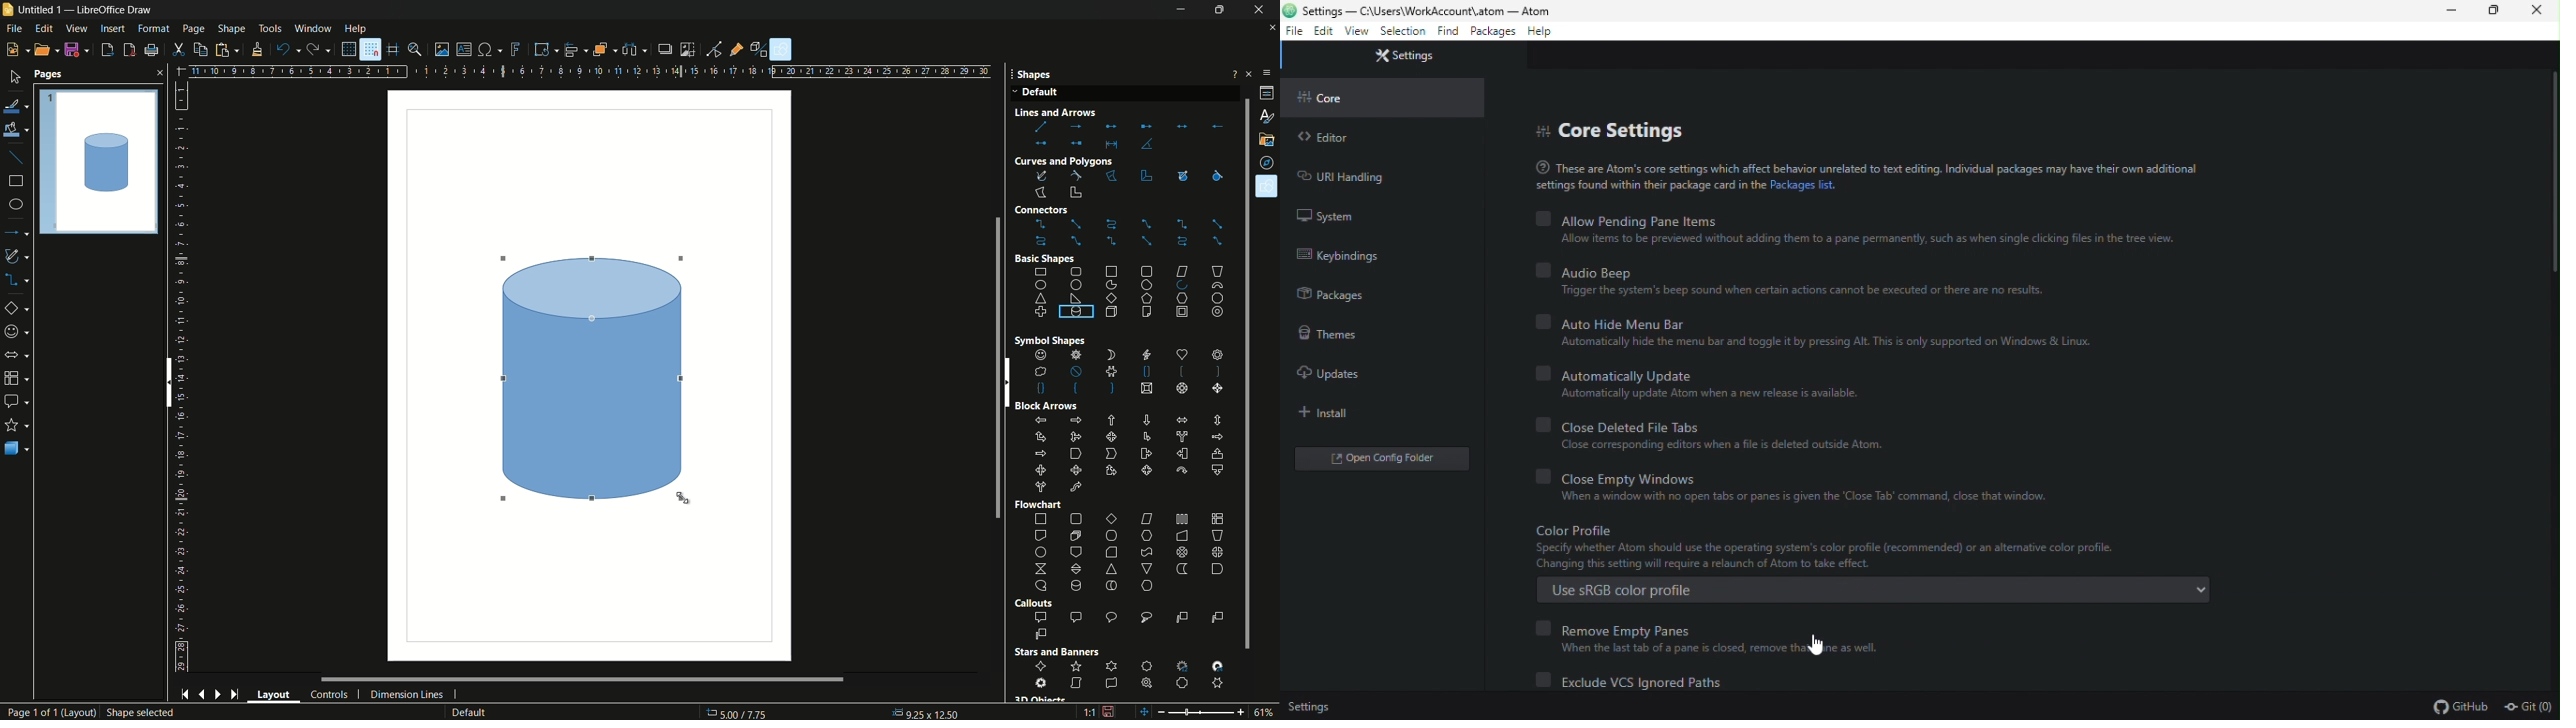 This screenshot has height=728, width=2576. Describe the element at coordinates (1331, 101) in the screenshot. I see `core` at that location.